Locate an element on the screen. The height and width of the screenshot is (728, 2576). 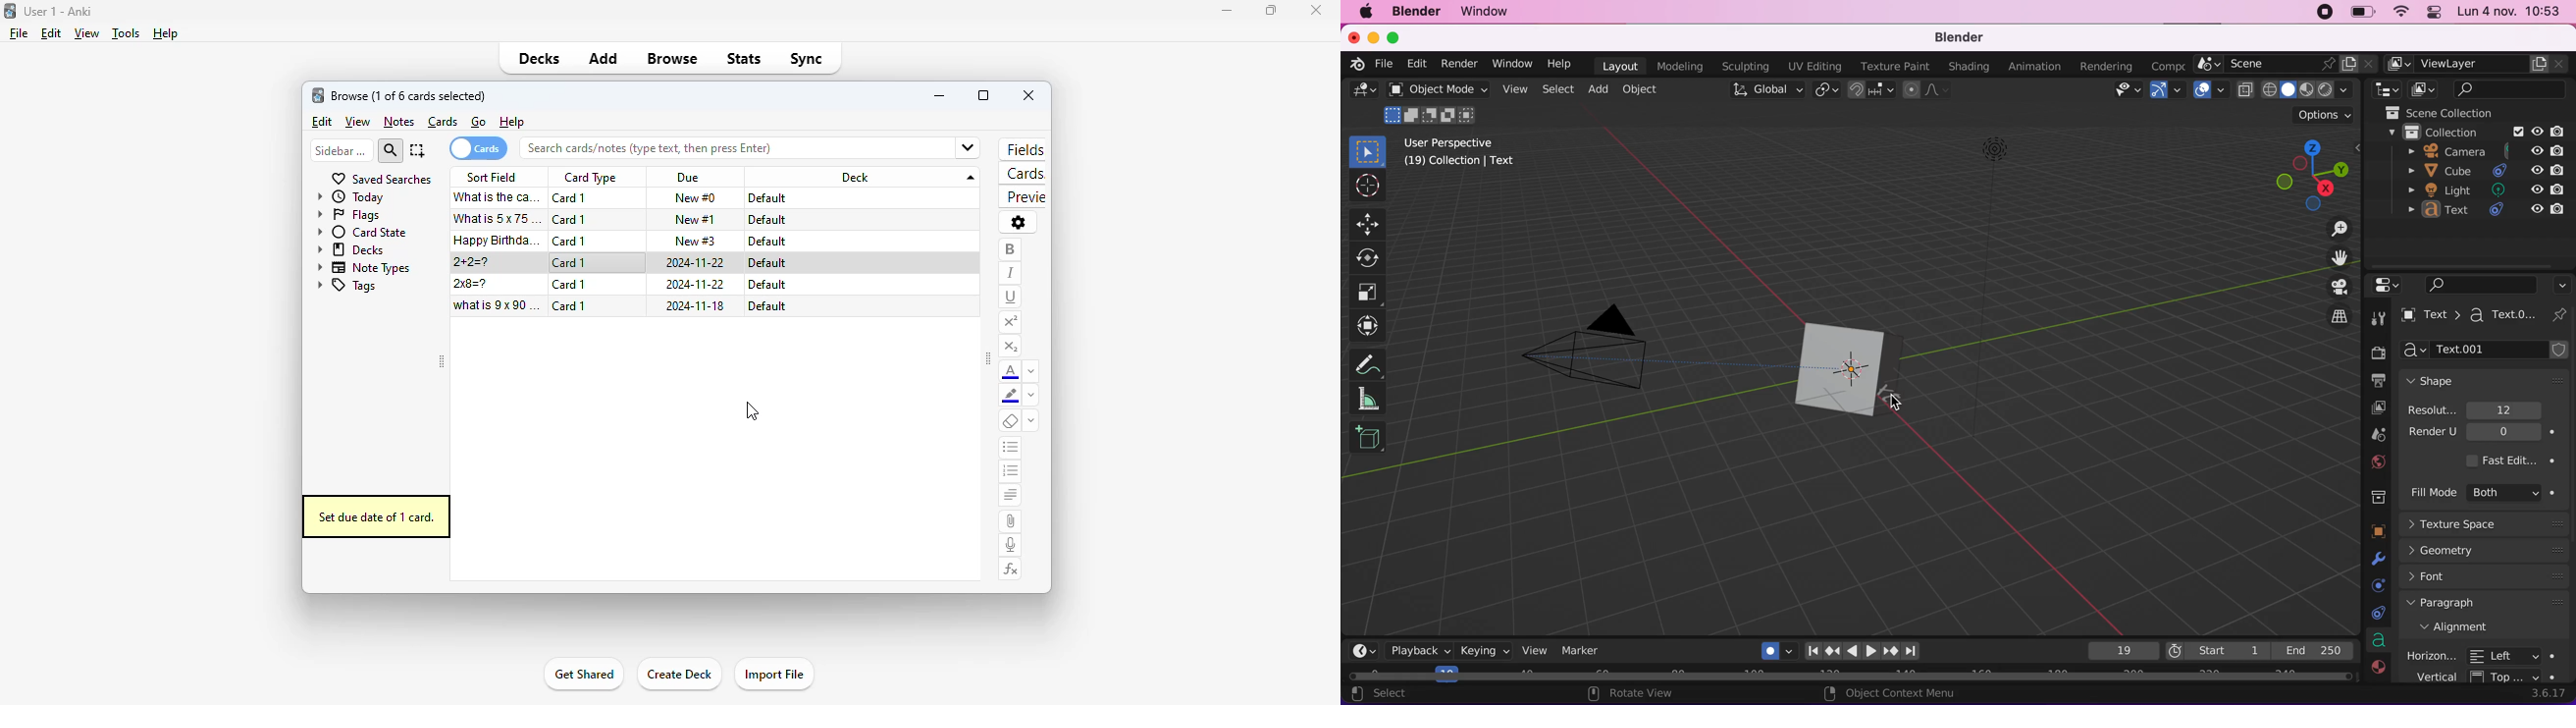
reproduction bar is located at coordinates (1868, 647).